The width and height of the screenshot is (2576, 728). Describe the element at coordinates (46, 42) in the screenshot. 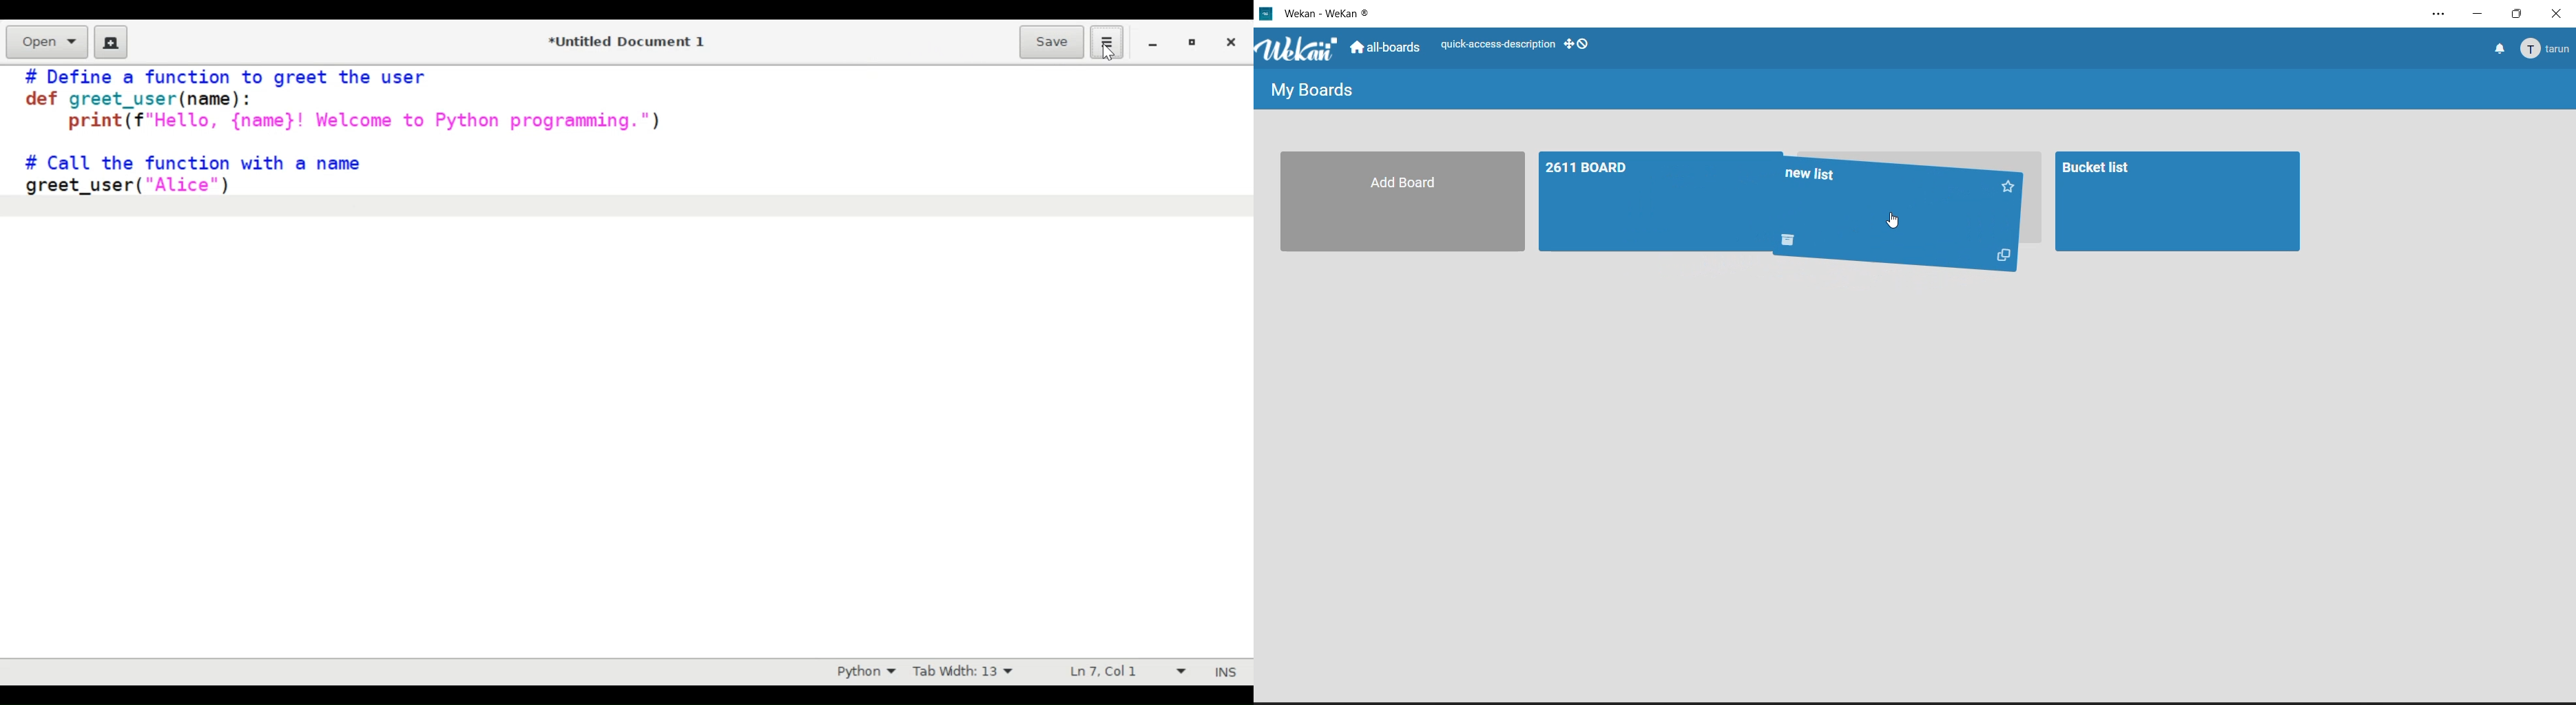

I see `Open` at that location.